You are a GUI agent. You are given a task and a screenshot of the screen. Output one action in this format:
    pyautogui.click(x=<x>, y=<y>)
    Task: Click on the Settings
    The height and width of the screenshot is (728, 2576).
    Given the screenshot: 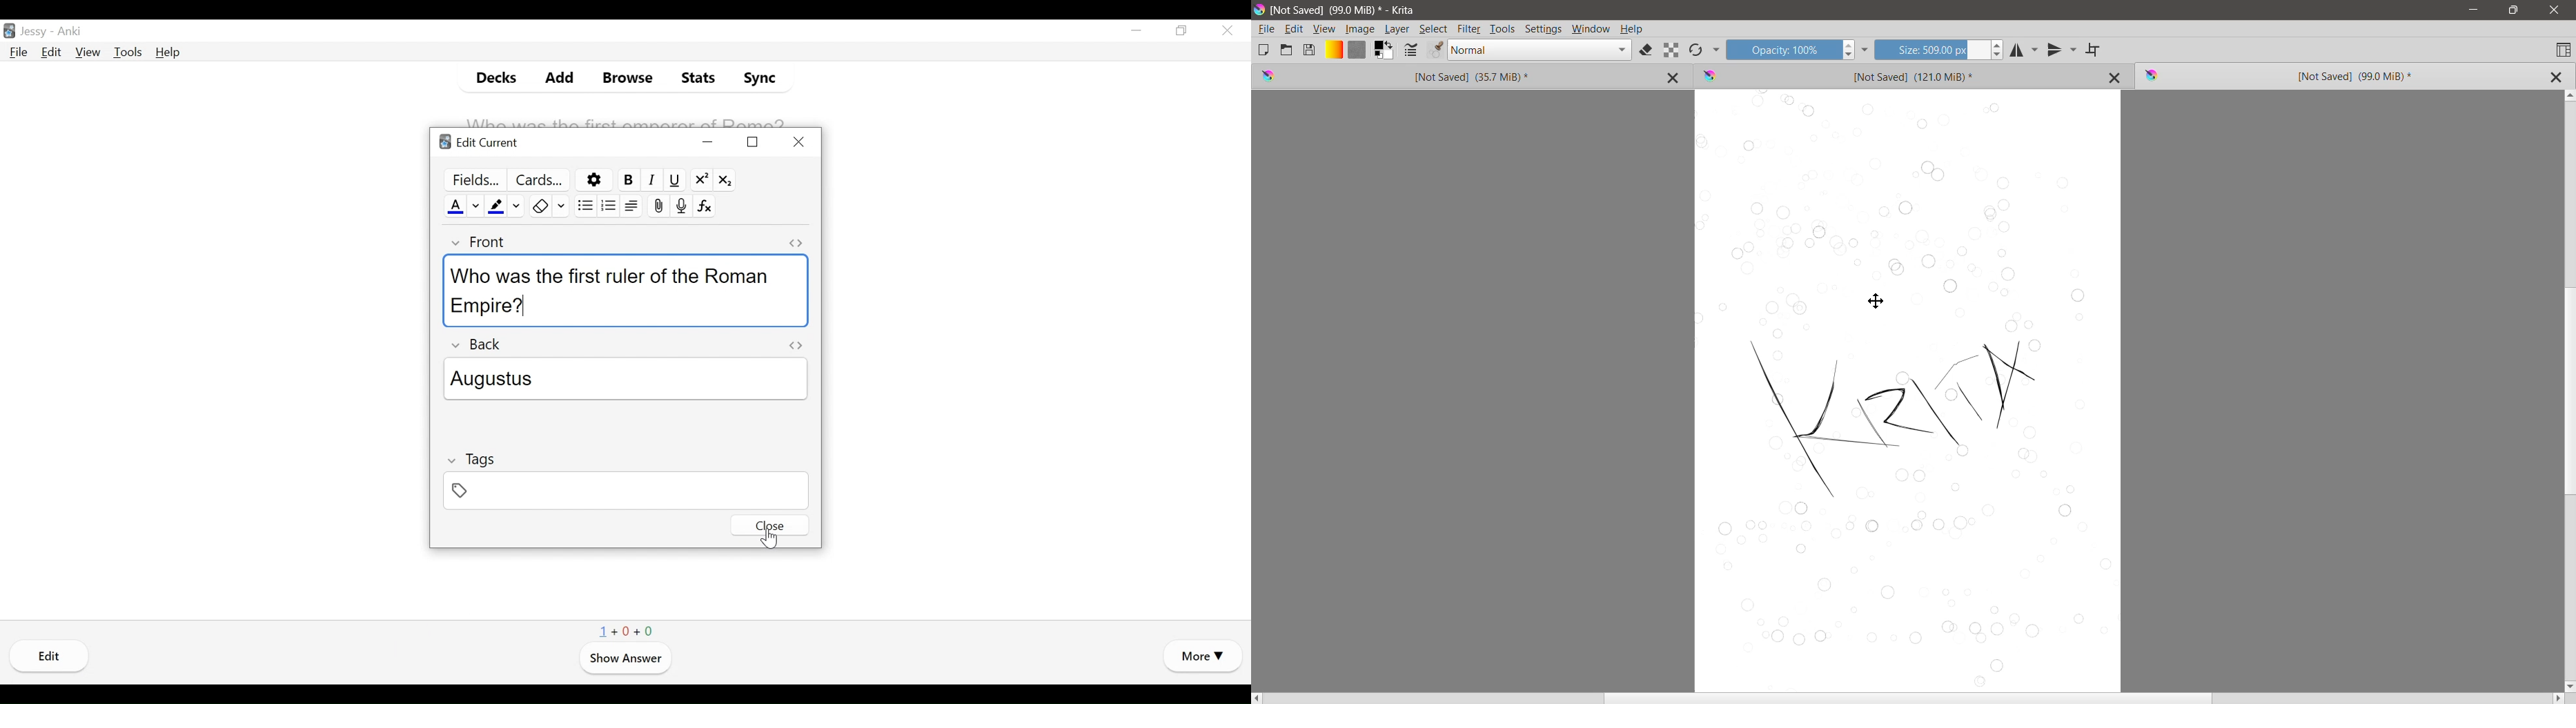 What is the action you would take?
    pyautogui.click(x=1544, y=30)
    